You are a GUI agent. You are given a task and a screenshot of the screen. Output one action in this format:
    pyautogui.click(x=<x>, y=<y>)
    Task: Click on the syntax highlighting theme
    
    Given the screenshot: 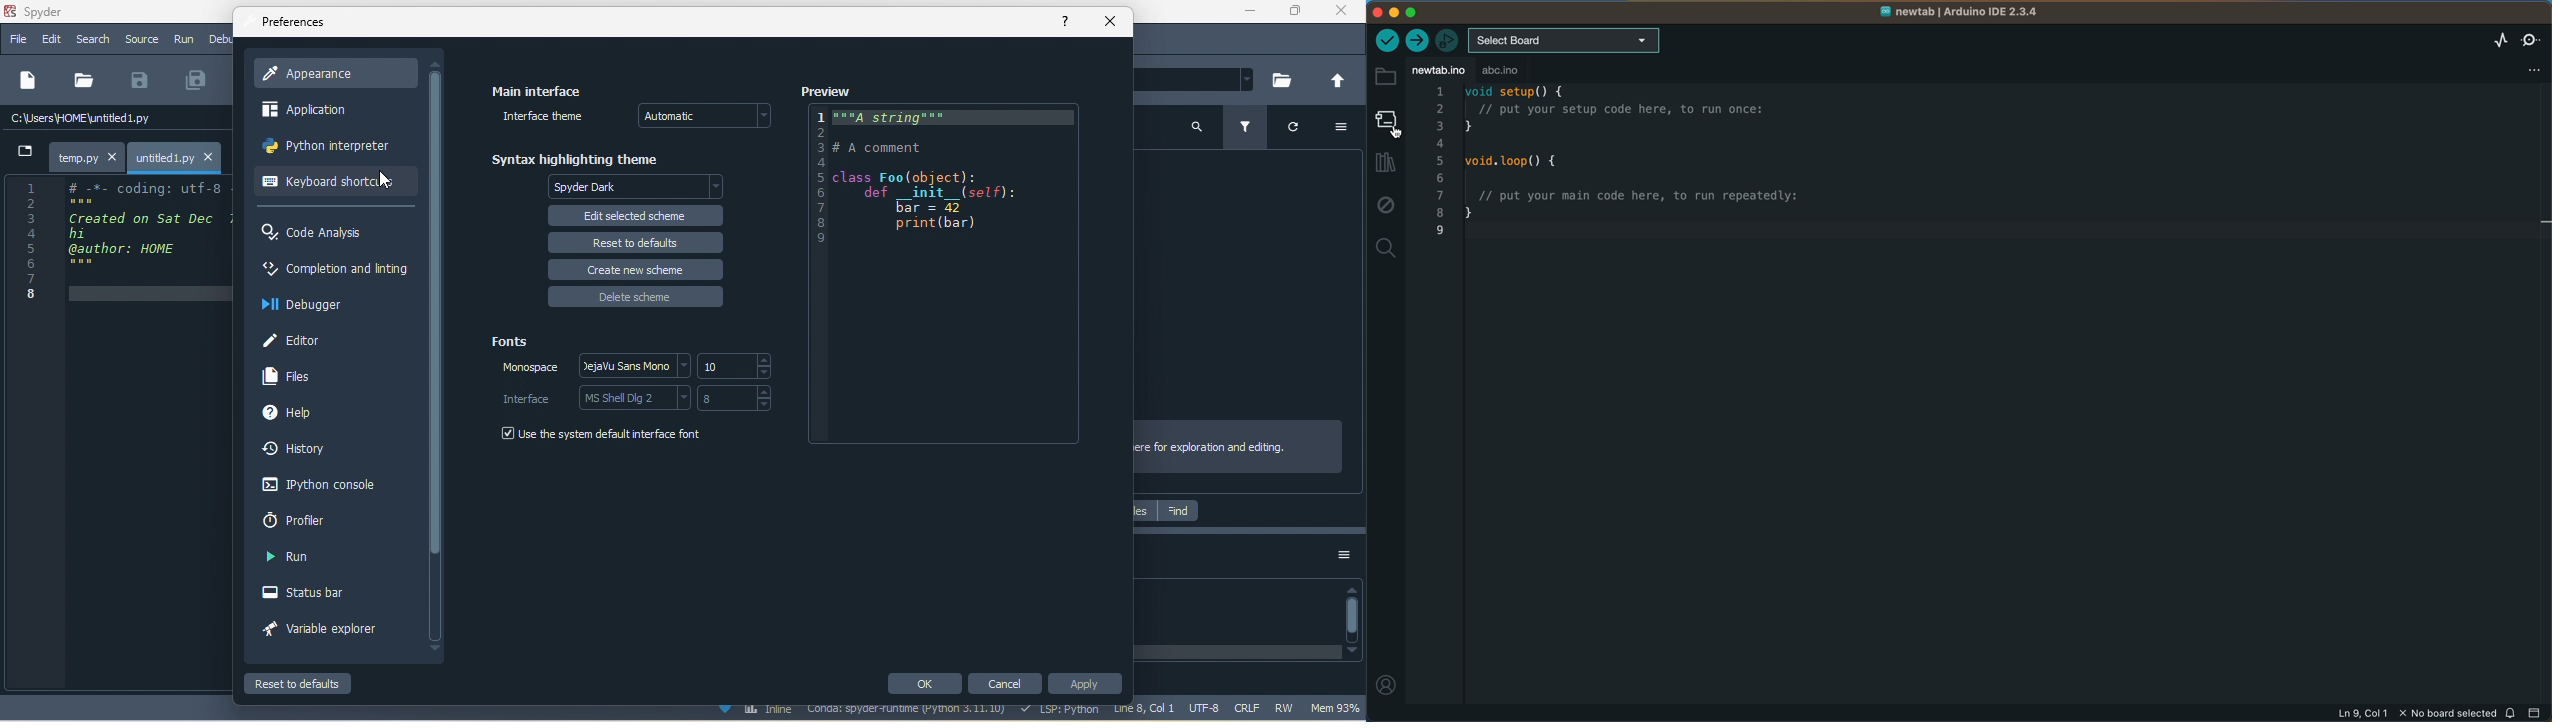 What is the action you would take?
    pyautogui.click(x=578, y=156)
    